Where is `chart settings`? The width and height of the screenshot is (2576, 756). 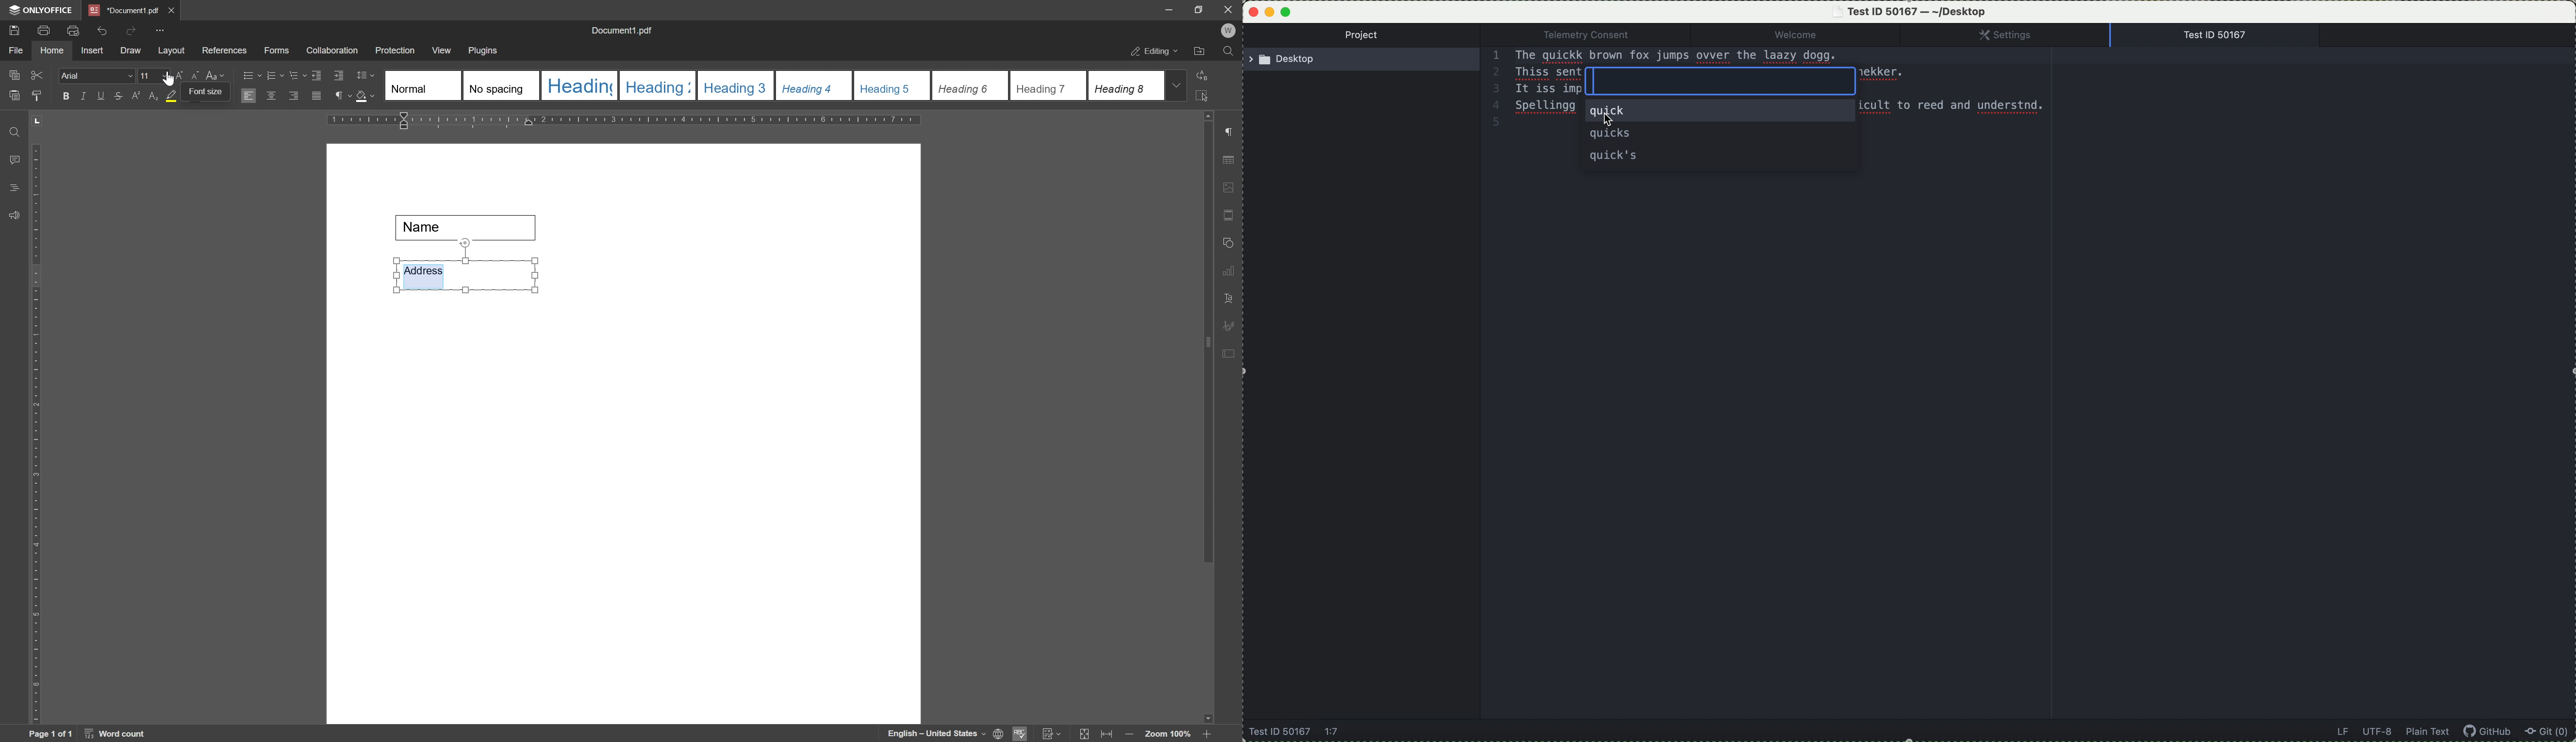
chart settings is located at coordinates (1232, 273).